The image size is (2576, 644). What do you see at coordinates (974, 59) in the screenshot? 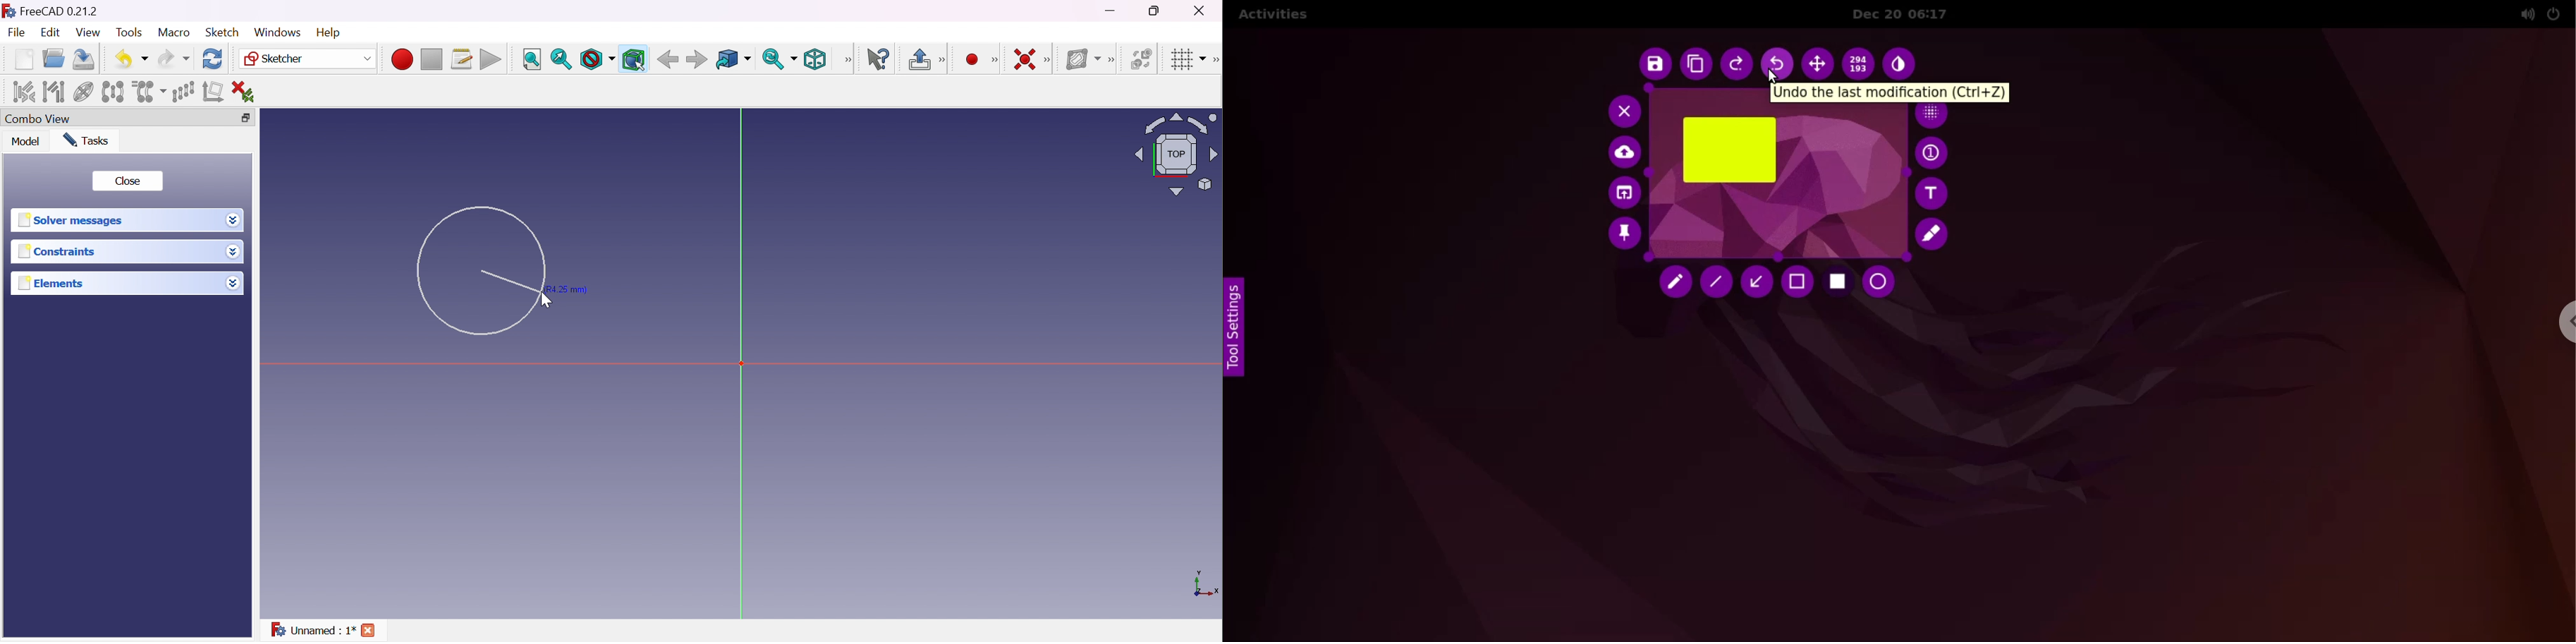
I see `Create point` at bounding box center [974, 59].